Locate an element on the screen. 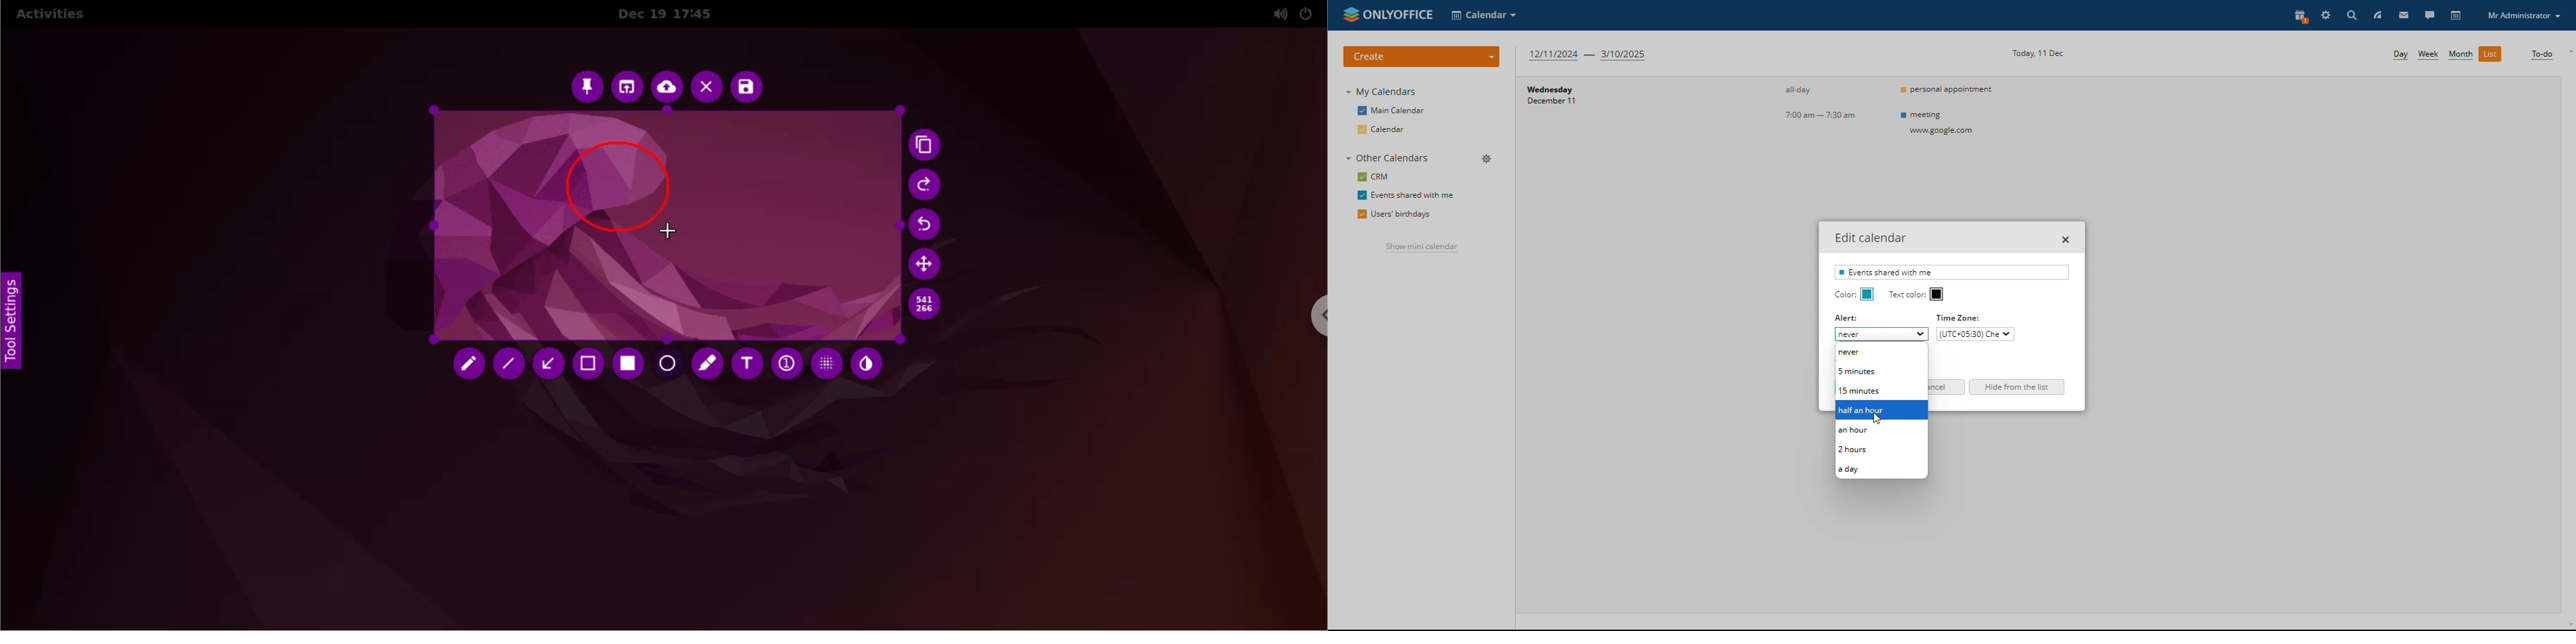 Image resolution: width=2576 pixels, height=644 pixels. choose app to open screenshot is located at coordinates (629, 87).